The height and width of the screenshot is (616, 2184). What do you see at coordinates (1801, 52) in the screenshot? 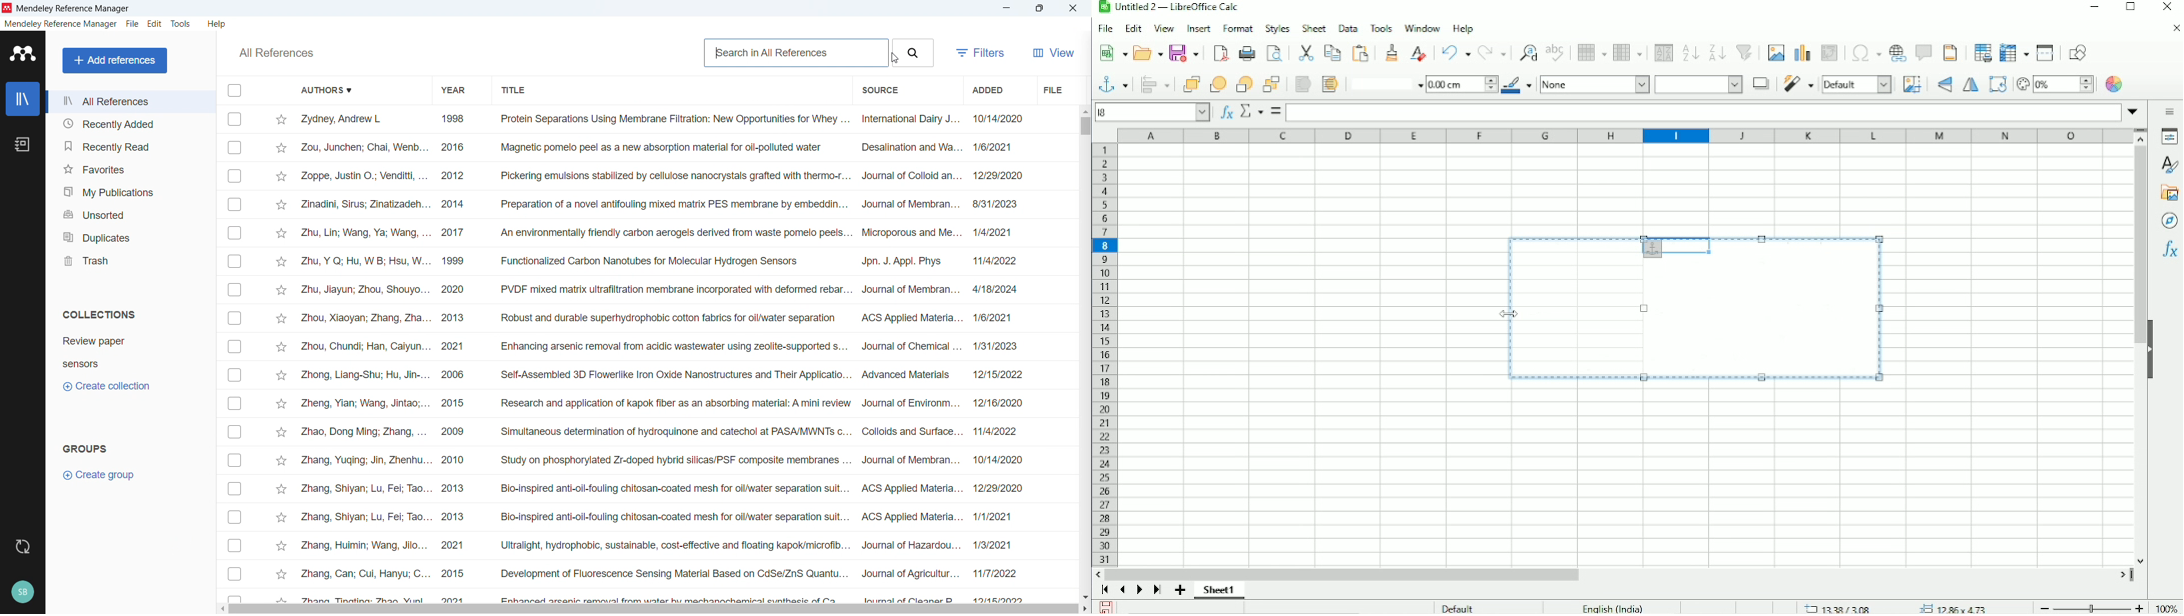
I see `Insert chart` at bounding box center [1801, 52].